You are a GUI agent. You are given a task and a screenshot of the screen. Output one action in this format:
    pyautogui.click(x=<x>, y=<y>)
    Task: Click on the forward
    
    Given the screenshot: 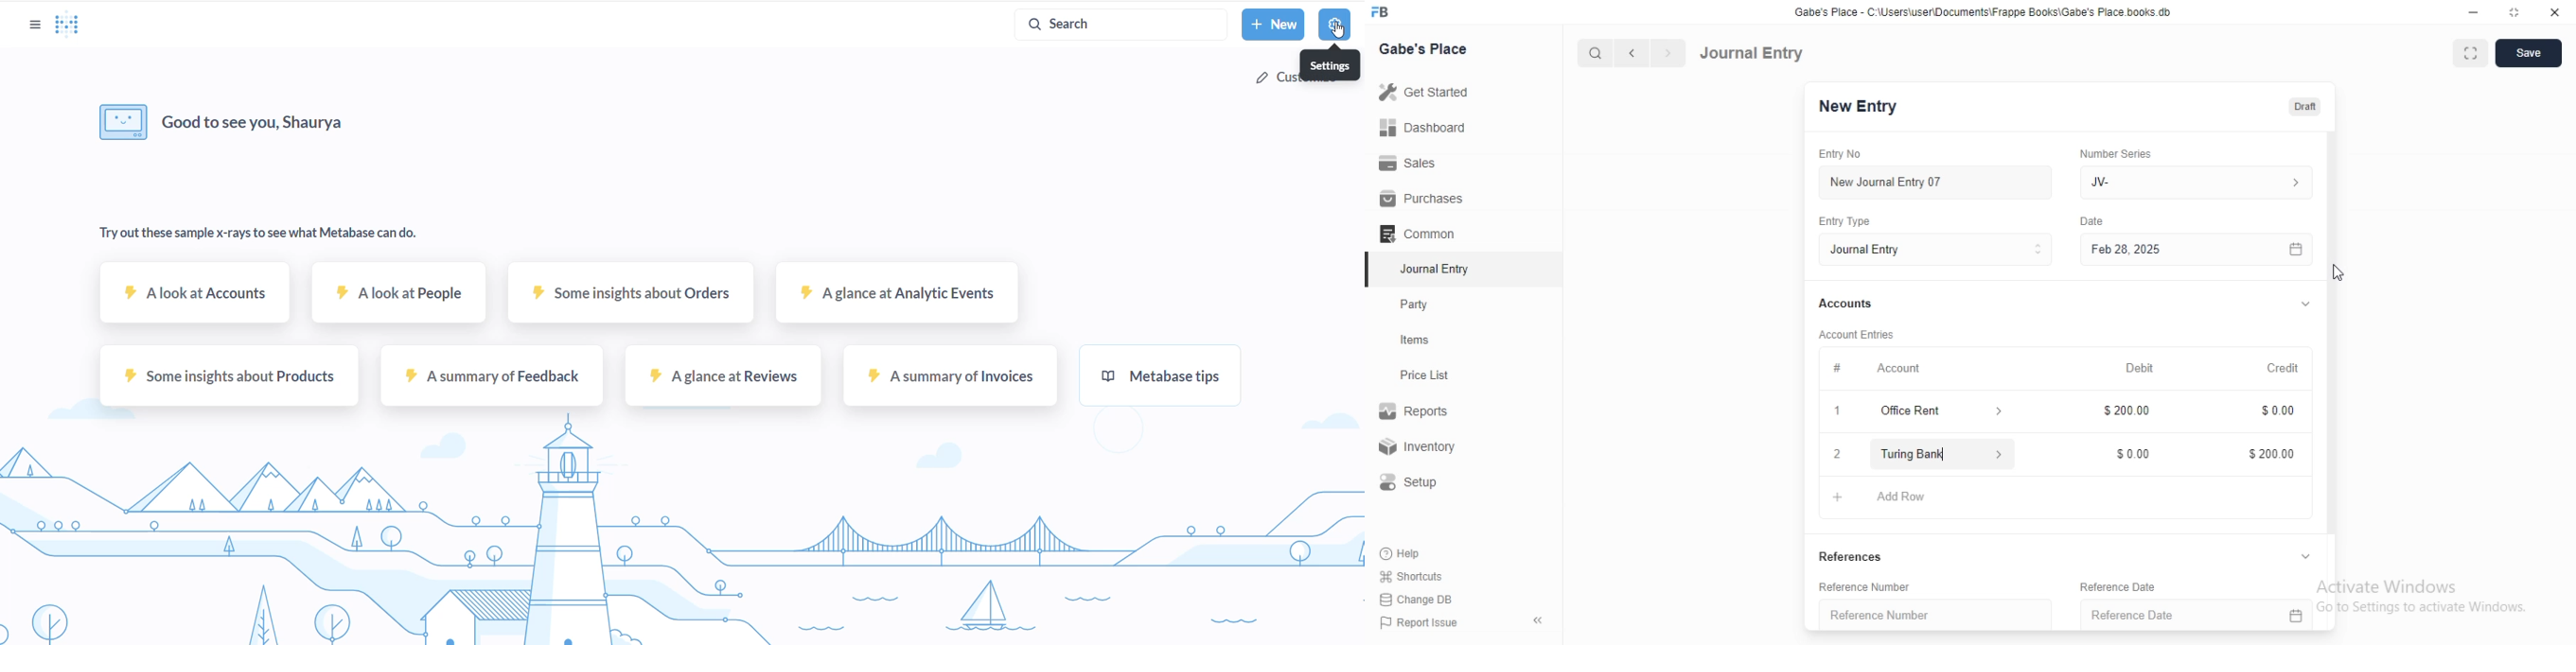 What is the action you would take?
    pyautogui.click(x=1669, y=53)
    